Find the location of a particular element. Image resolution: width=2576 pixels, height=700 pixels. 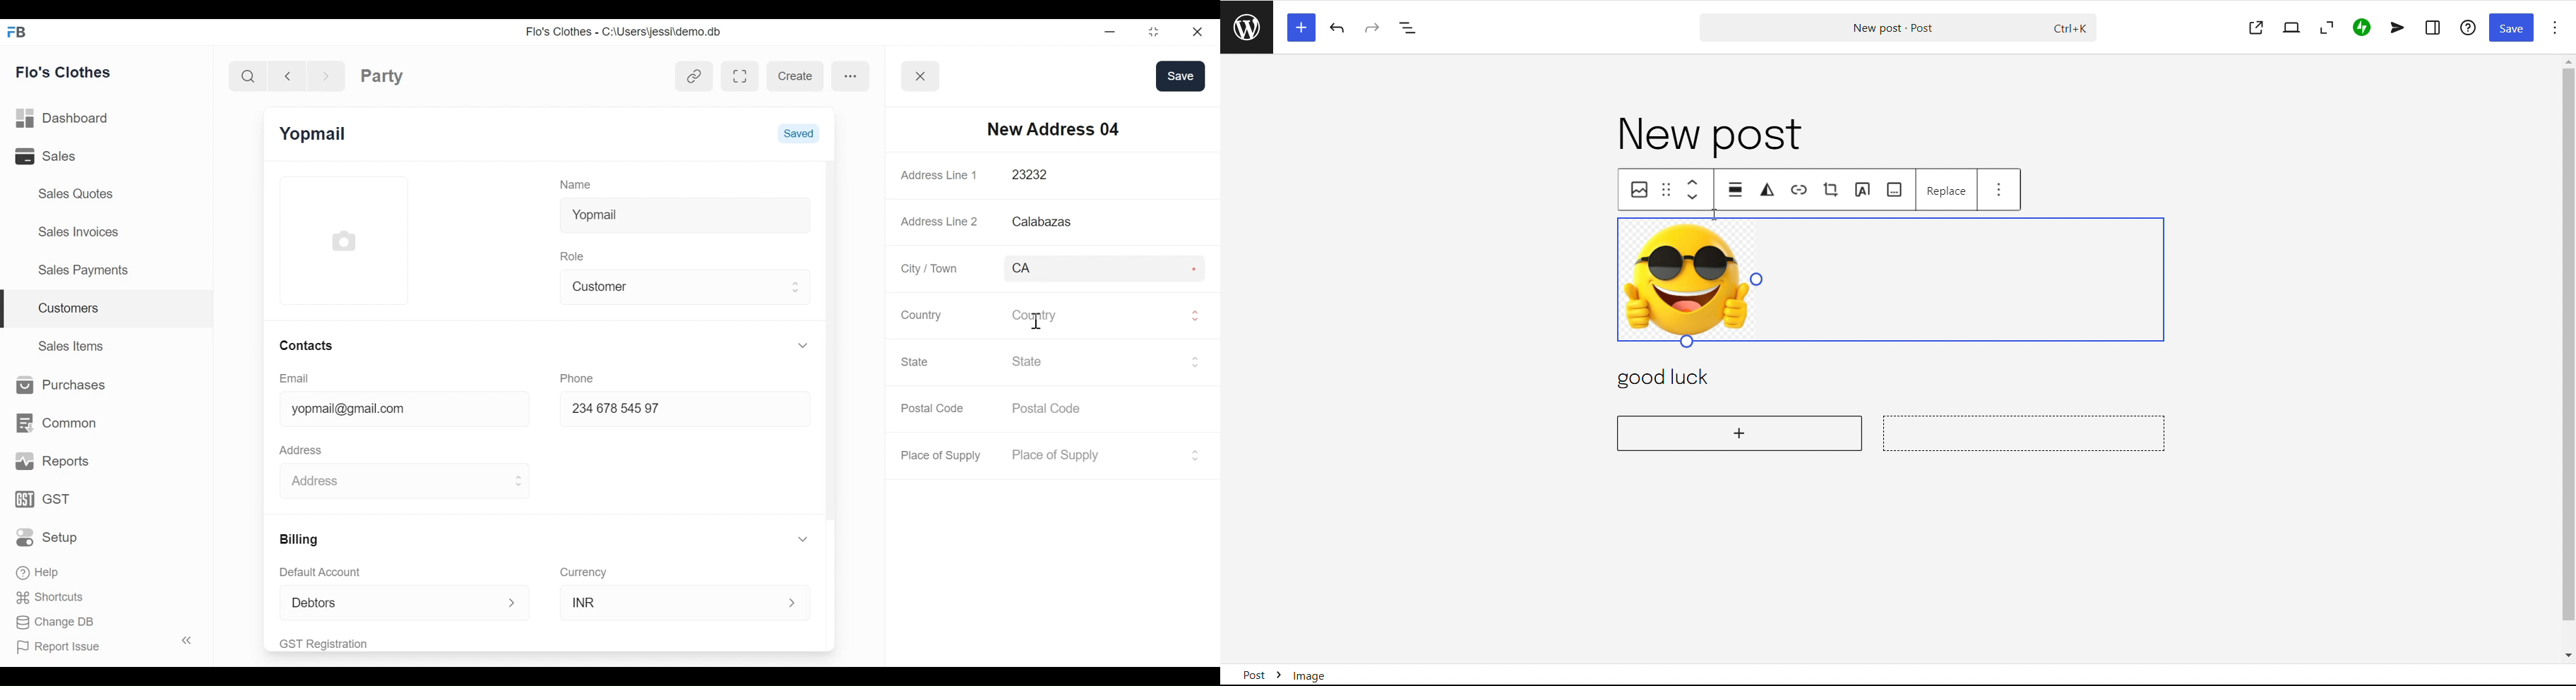

Yopmail is located at coordinates (684, 213).